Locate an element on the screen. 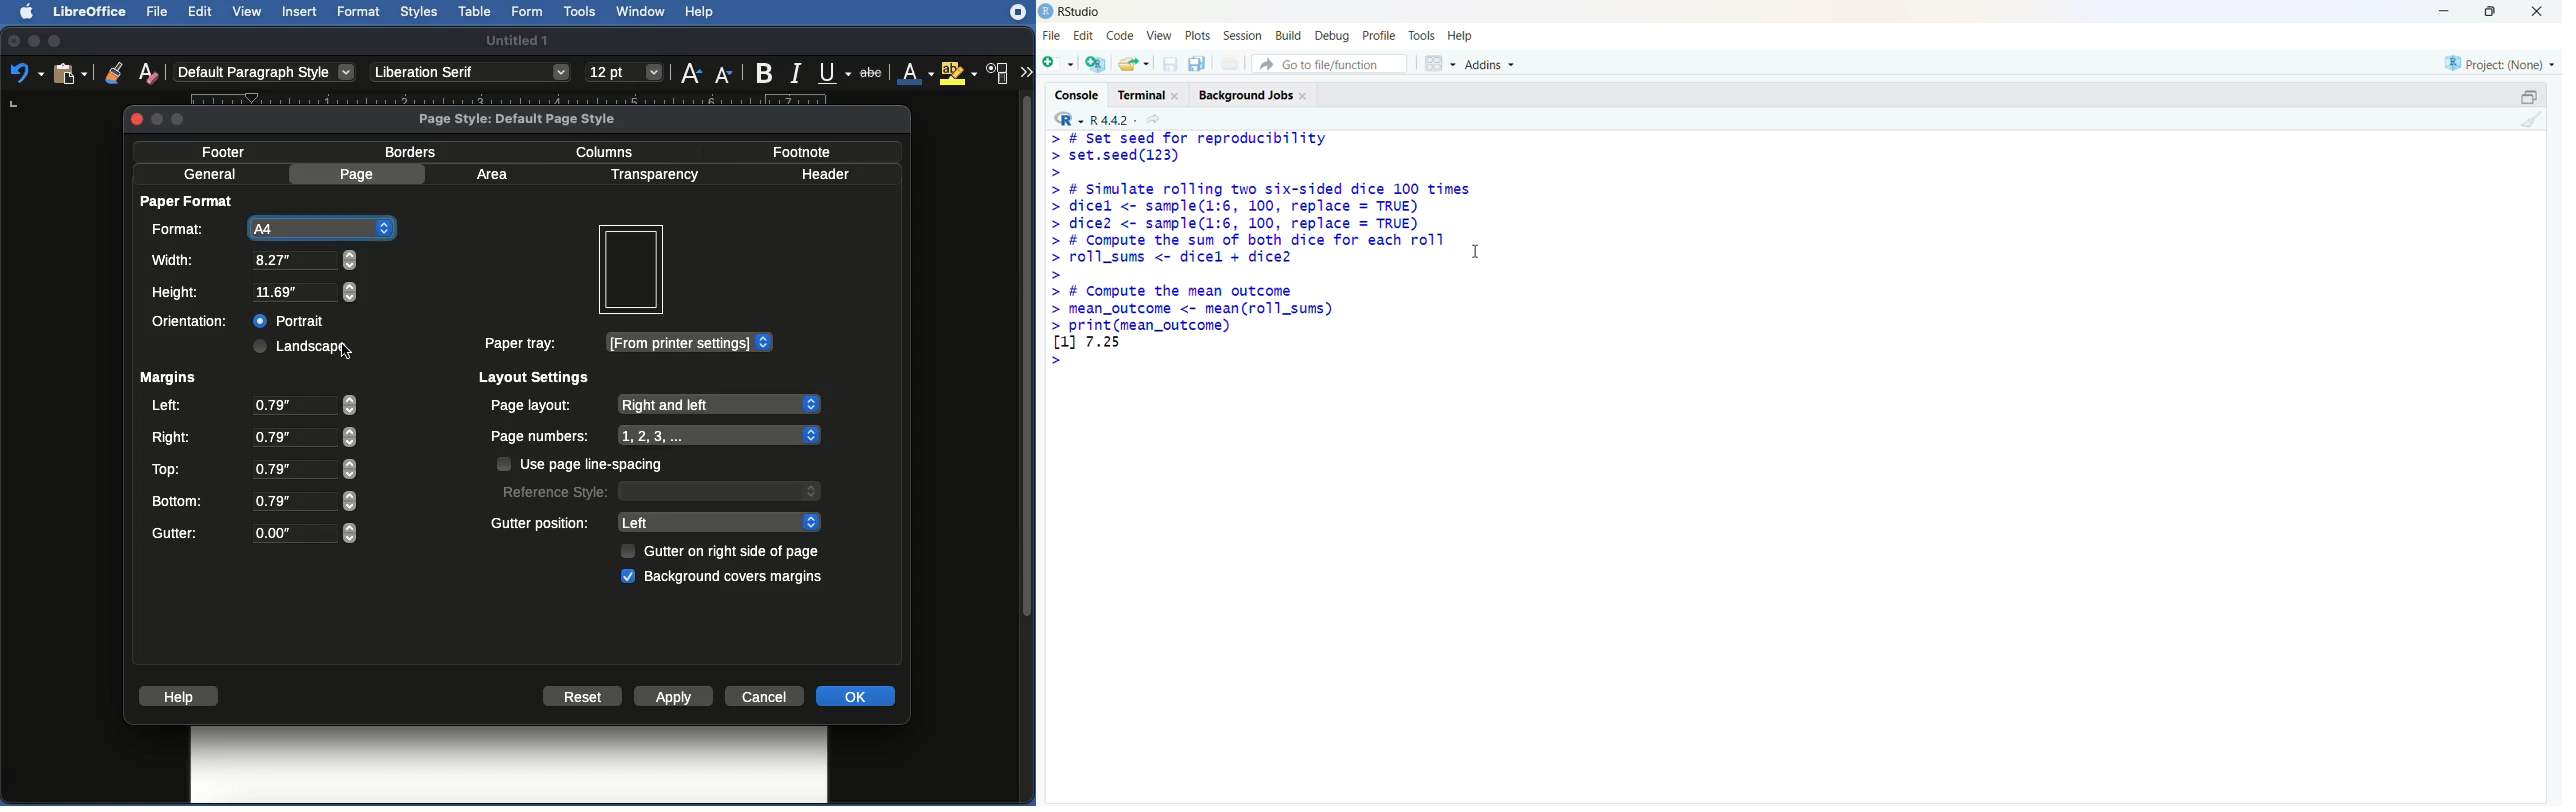 This screenshot has width=2576, height=812. help is located at coordinates (1462, 37).